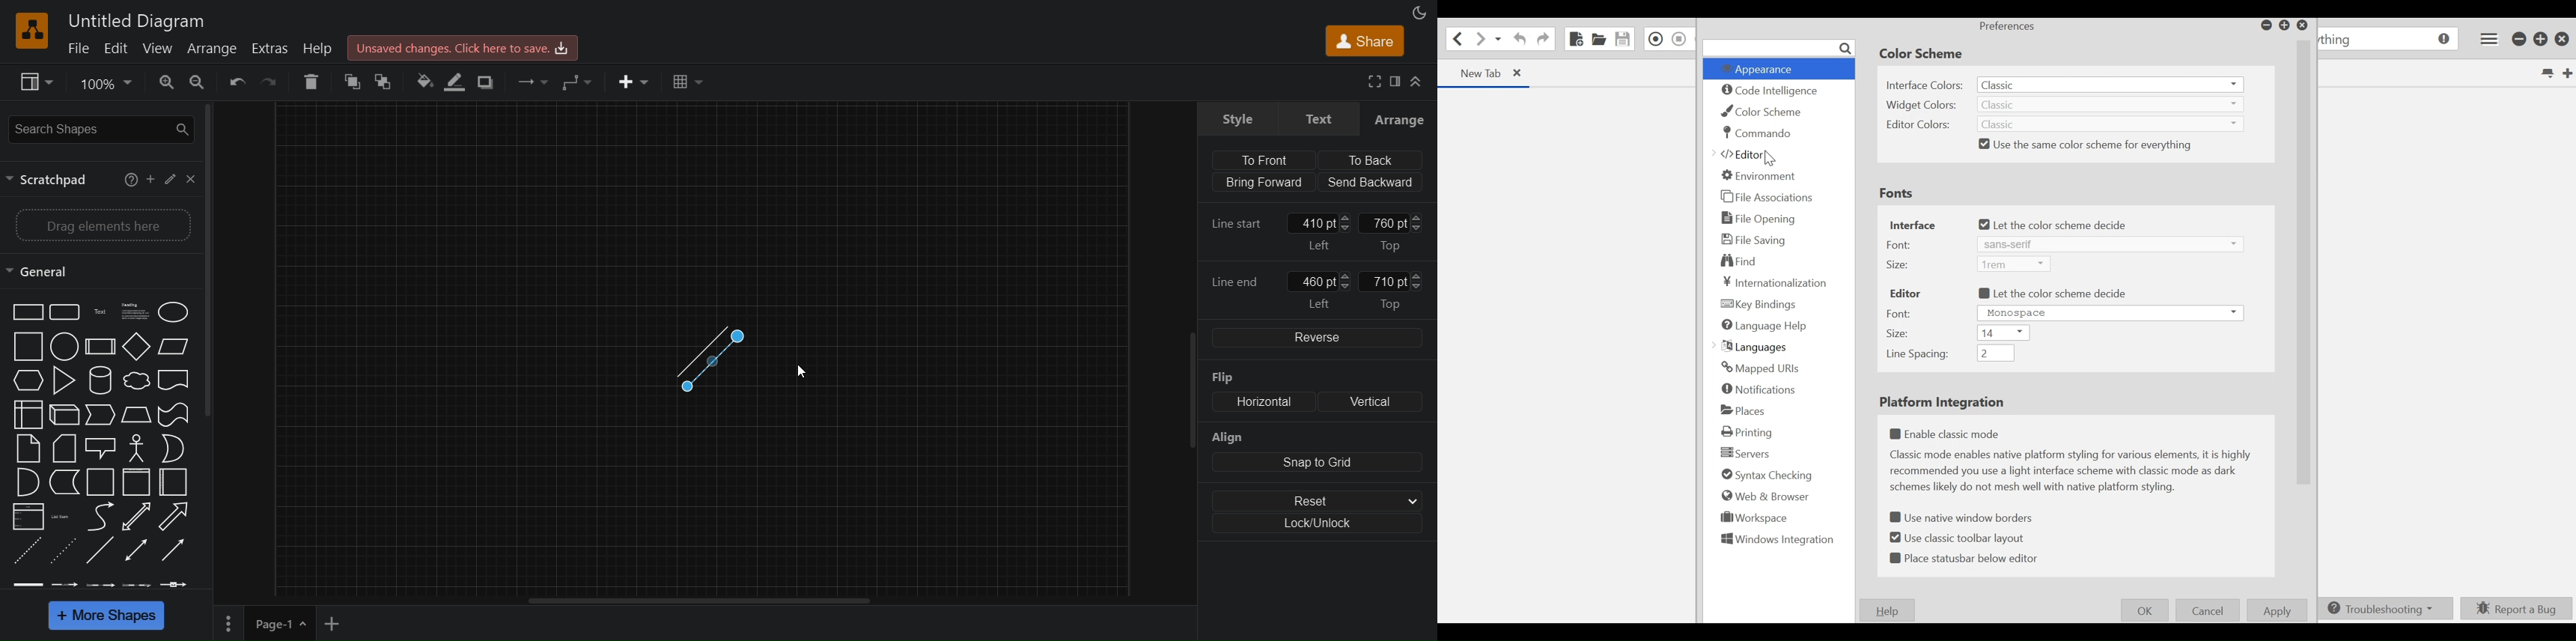  What do you see at coordinates (97, 481) in the screenshot?
I see `Container` at bounding box center [97, 481].